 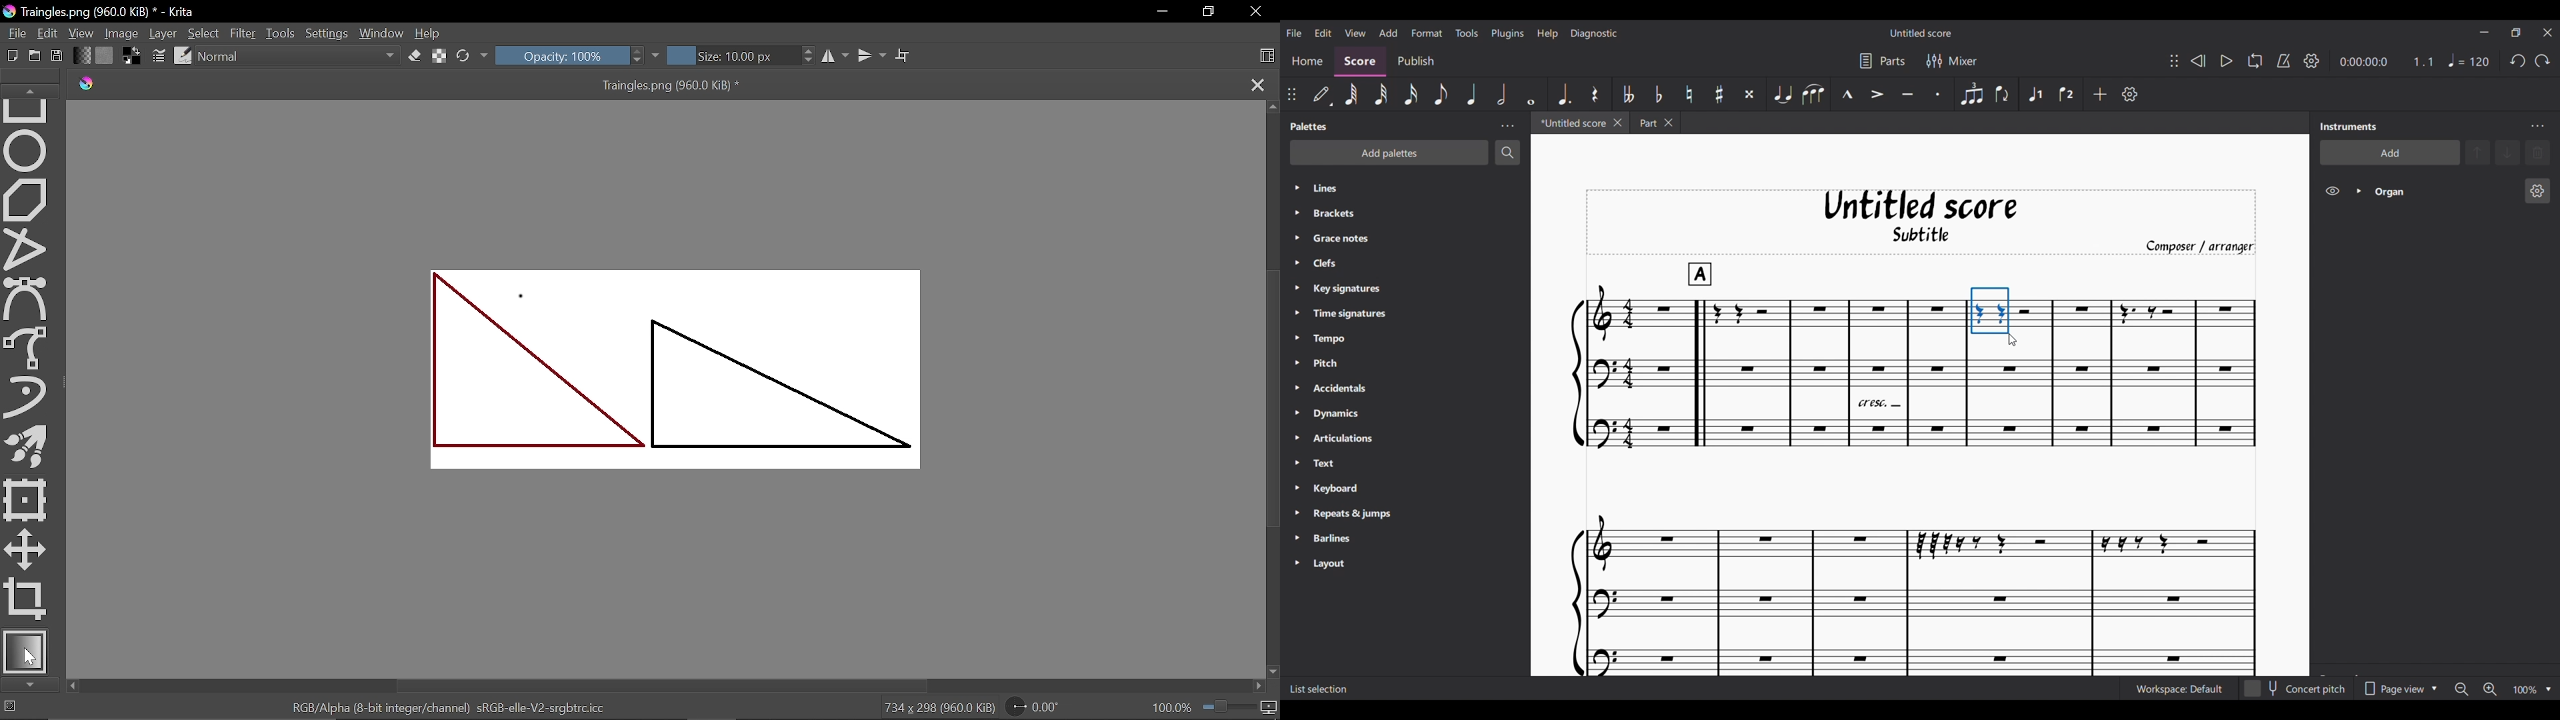 I want to click on Edit brush settings, so click(x=157, y=55).